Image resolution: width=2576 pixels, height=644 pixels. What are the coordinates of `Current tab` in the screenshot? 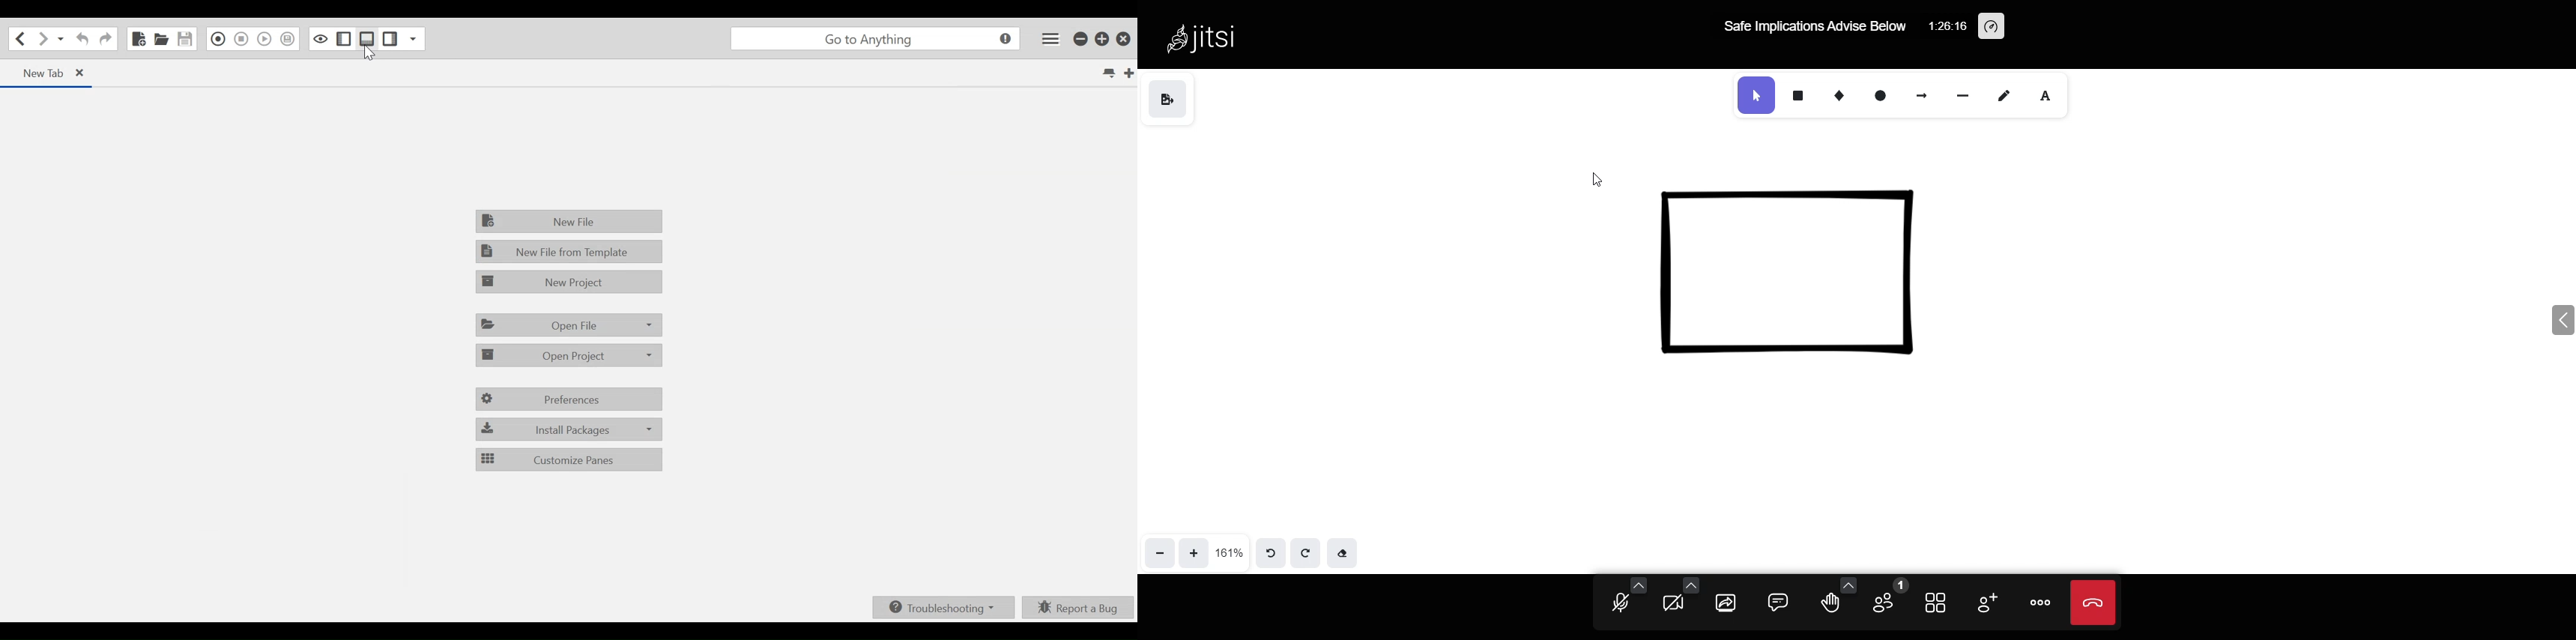 It's located at (45, 73).